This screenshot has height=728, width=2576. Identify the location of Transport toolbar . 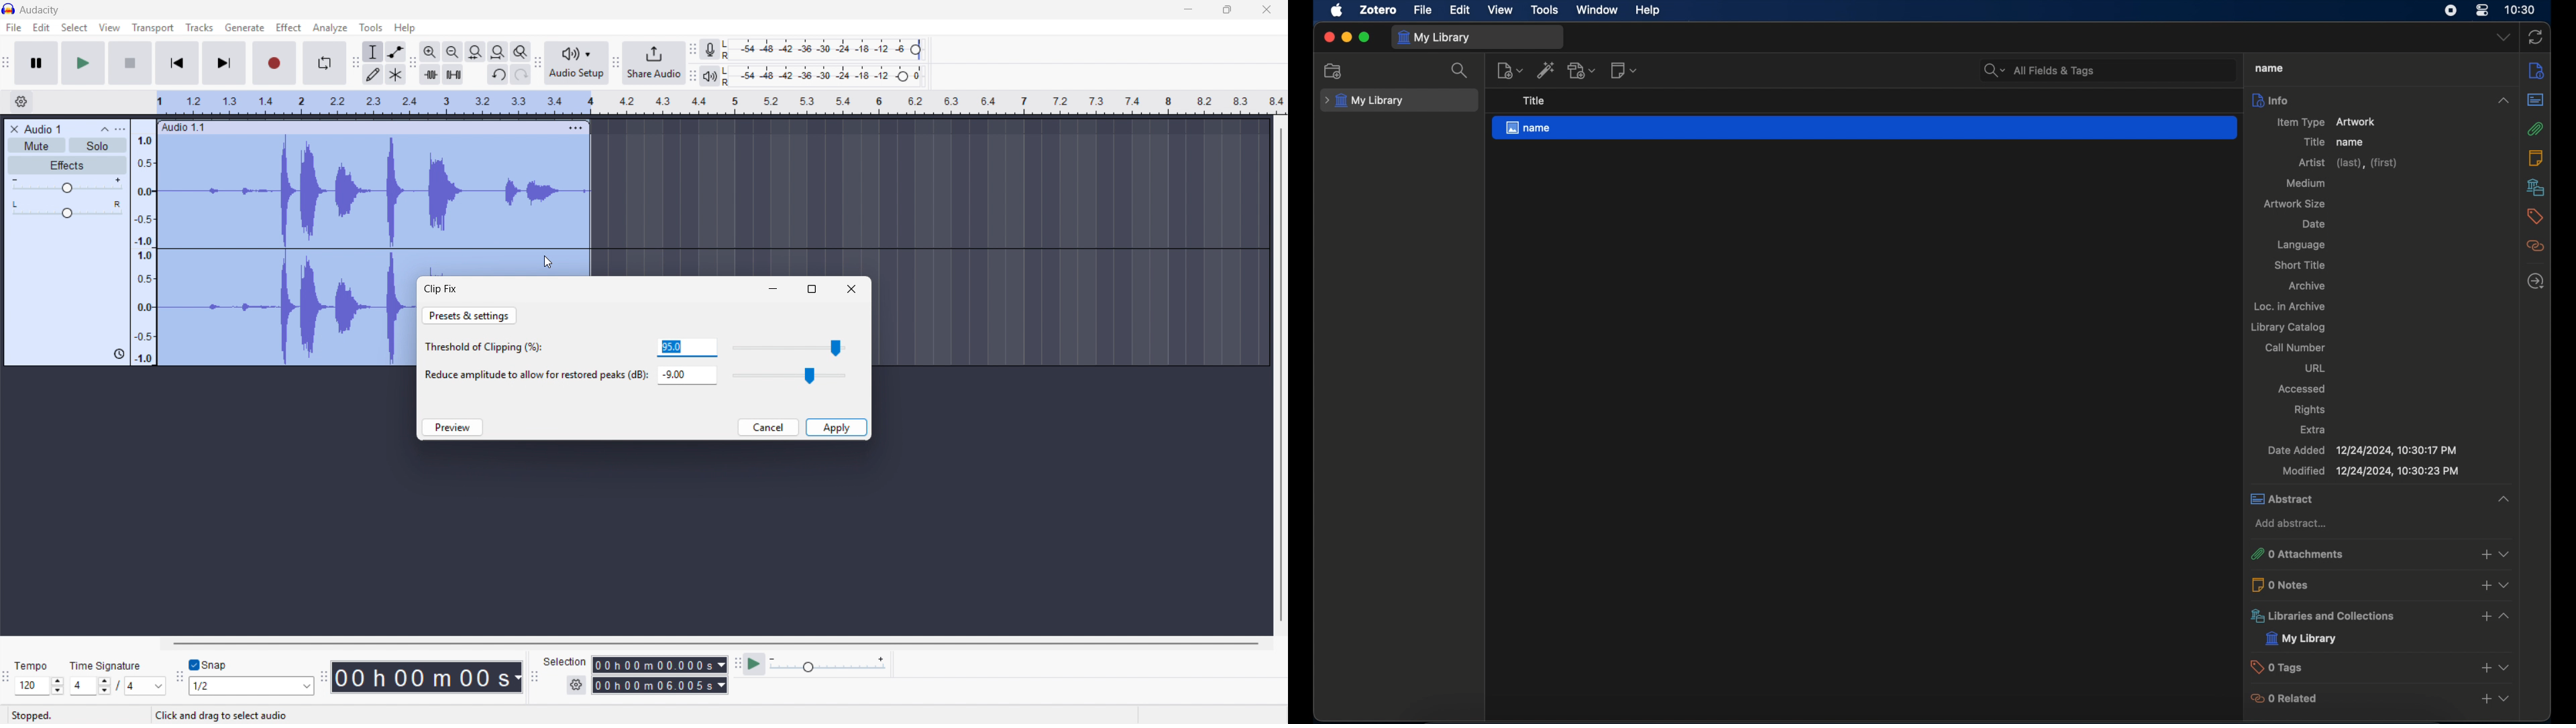
(5, 64).